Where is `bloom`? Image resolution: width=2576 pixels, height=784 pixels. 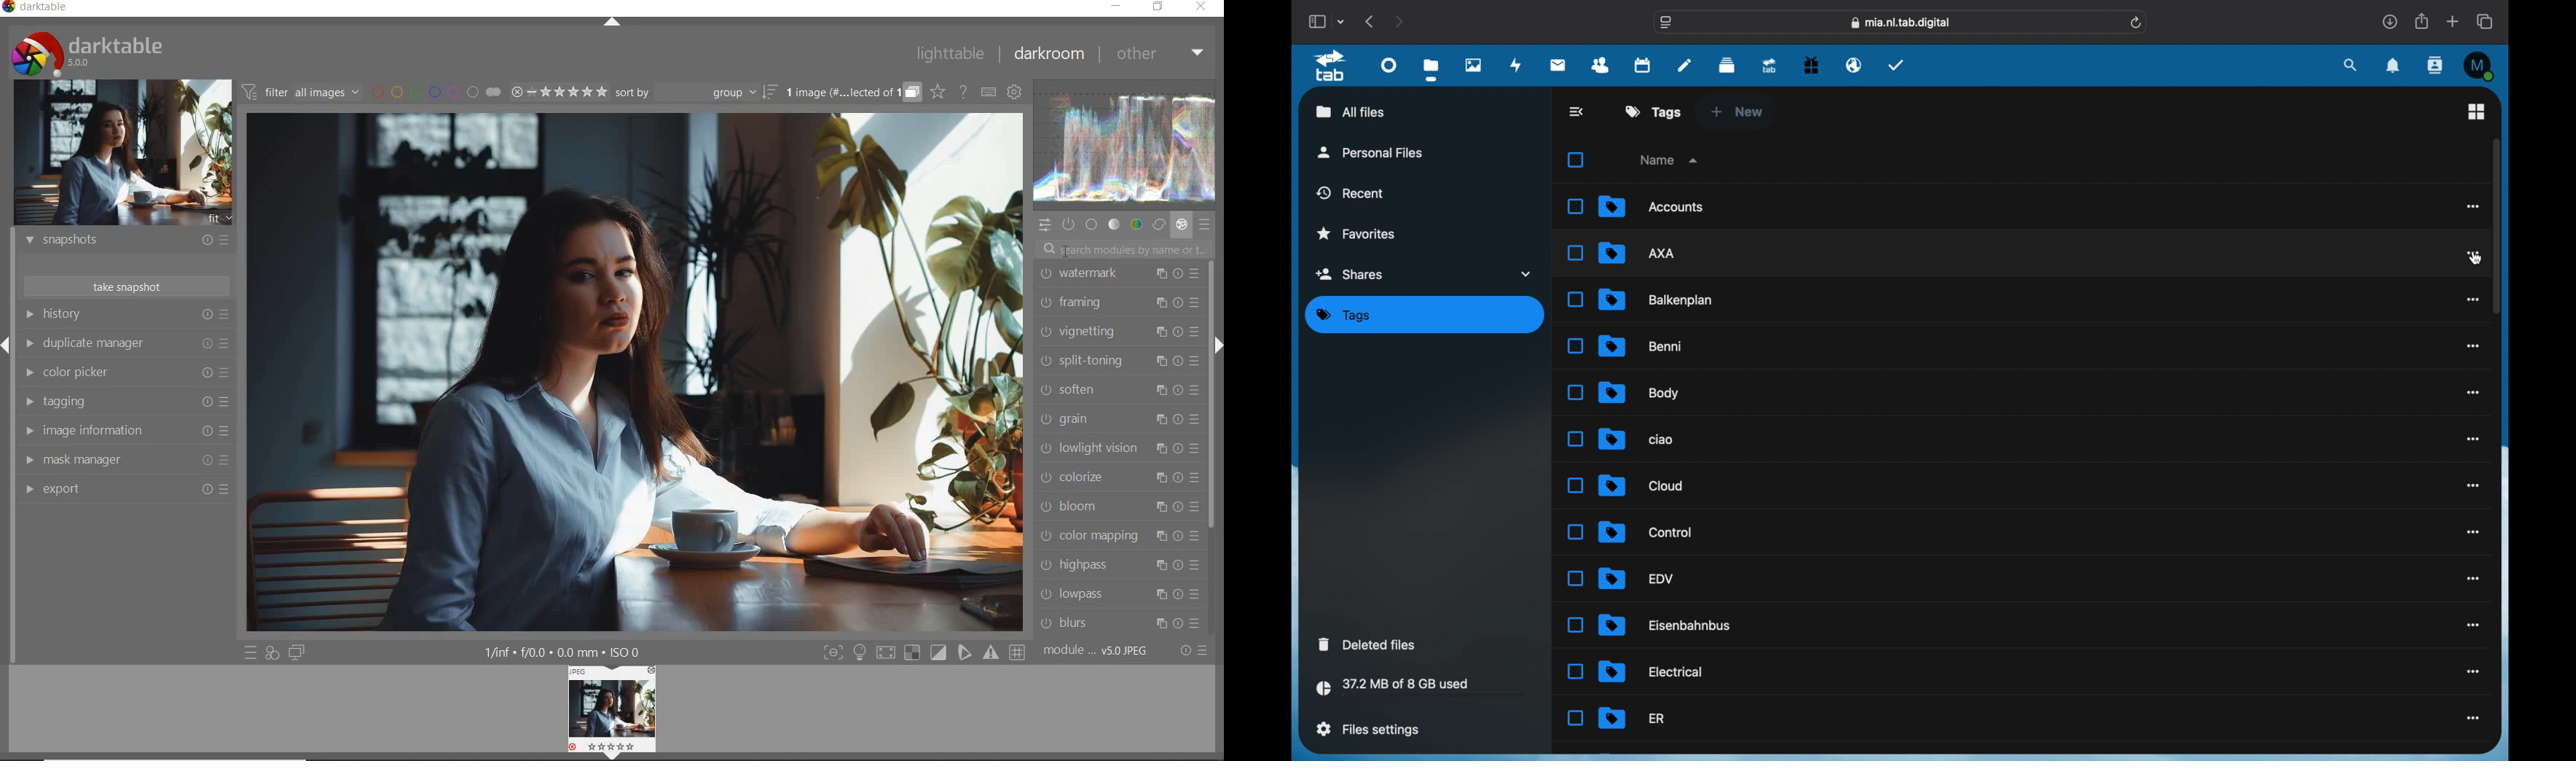 bloom is located at coordinates (1120, 507).